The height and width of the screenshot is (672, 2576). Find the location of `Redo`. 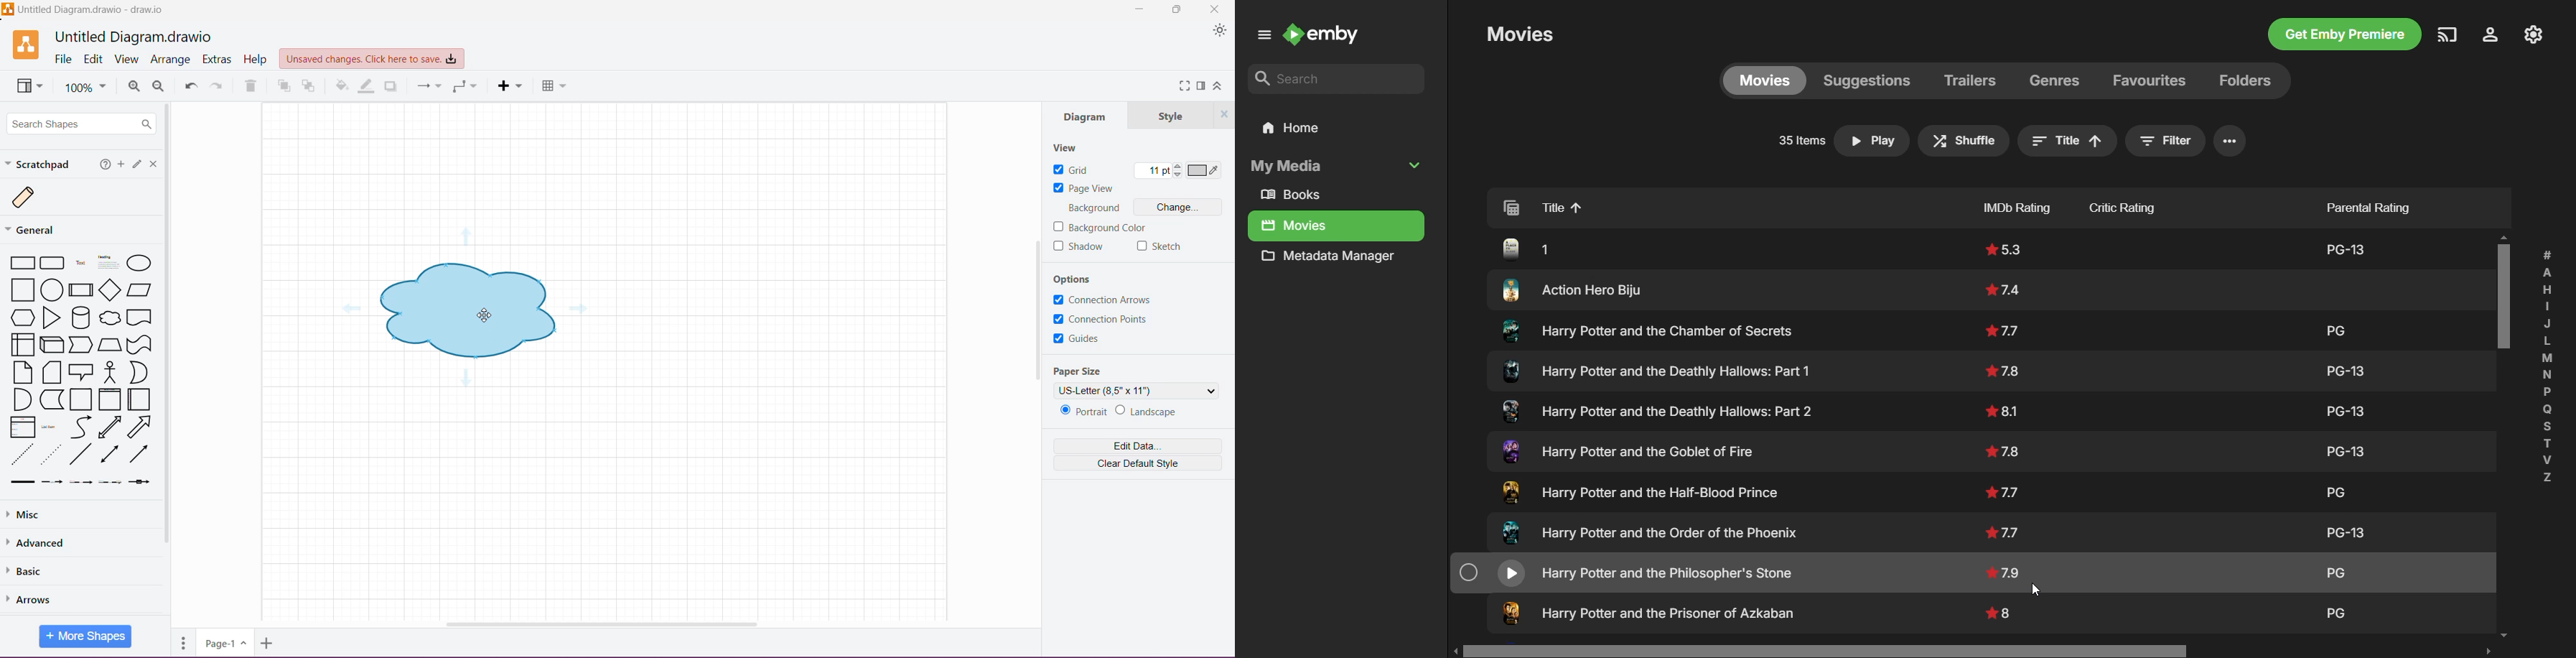

Redo is located at coordinates (220, 86).